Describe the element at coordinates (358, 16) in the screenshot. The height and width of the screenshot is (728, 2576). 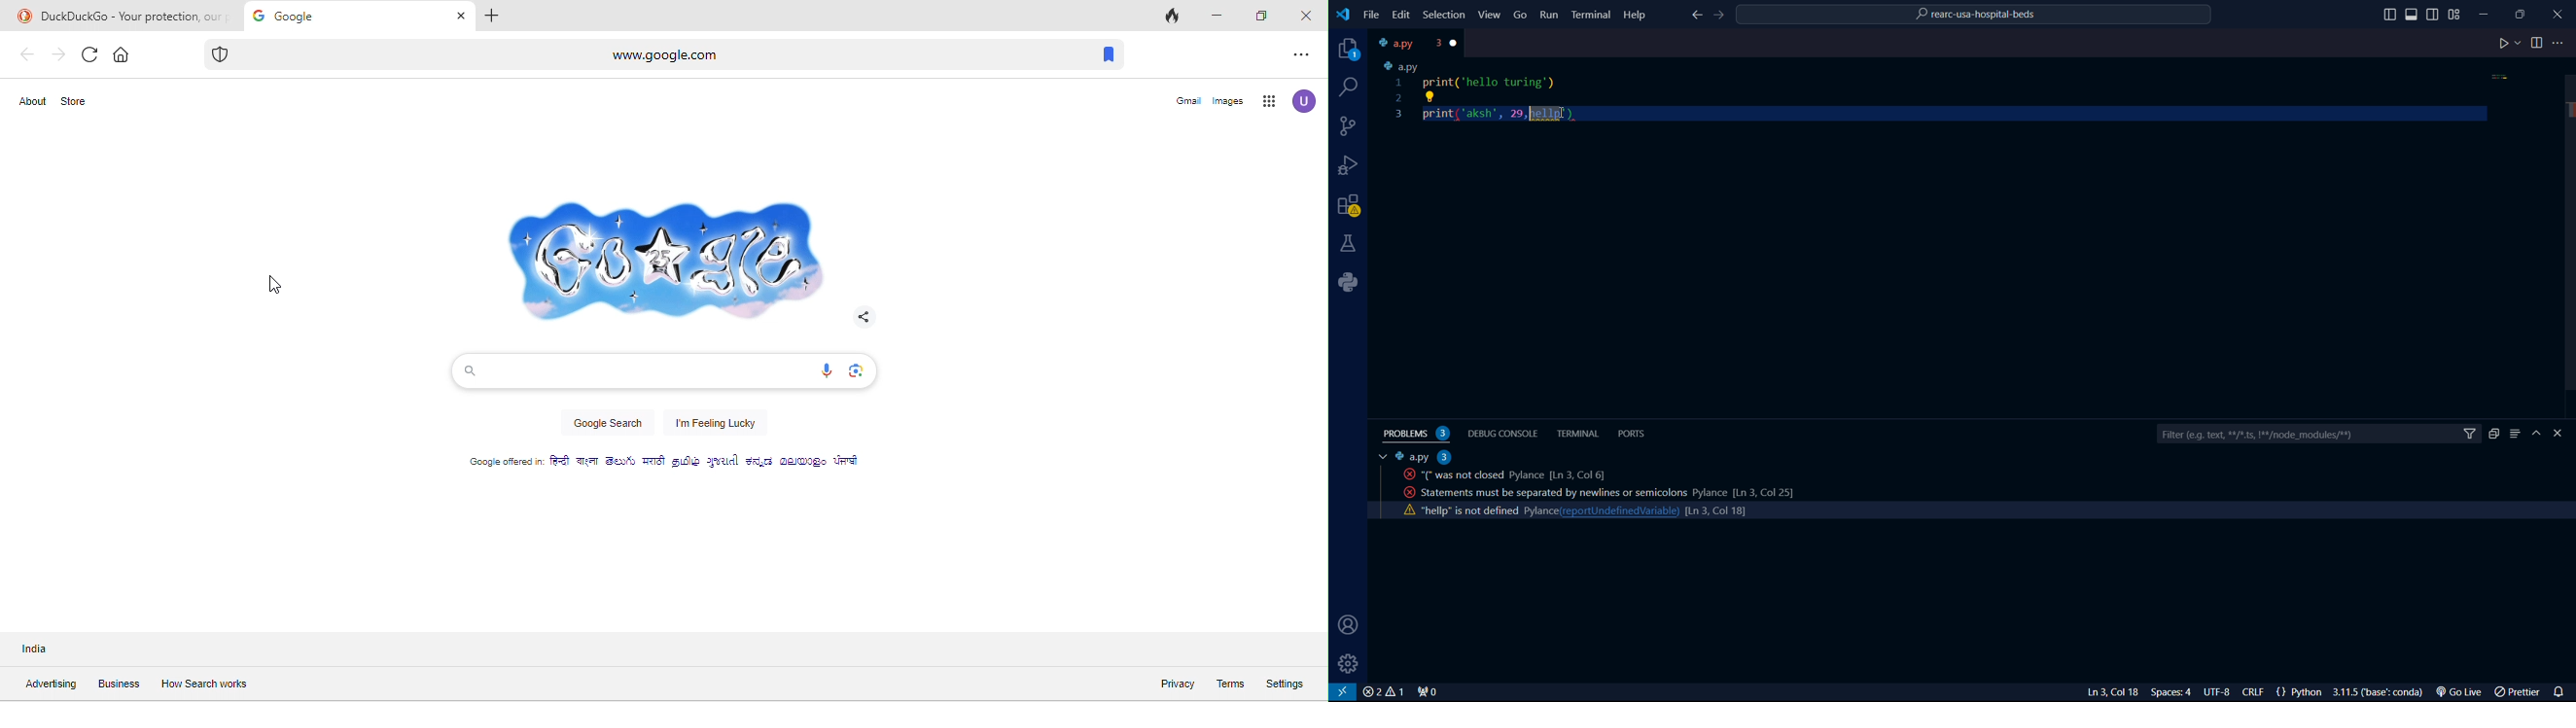
I see `google` at that location.